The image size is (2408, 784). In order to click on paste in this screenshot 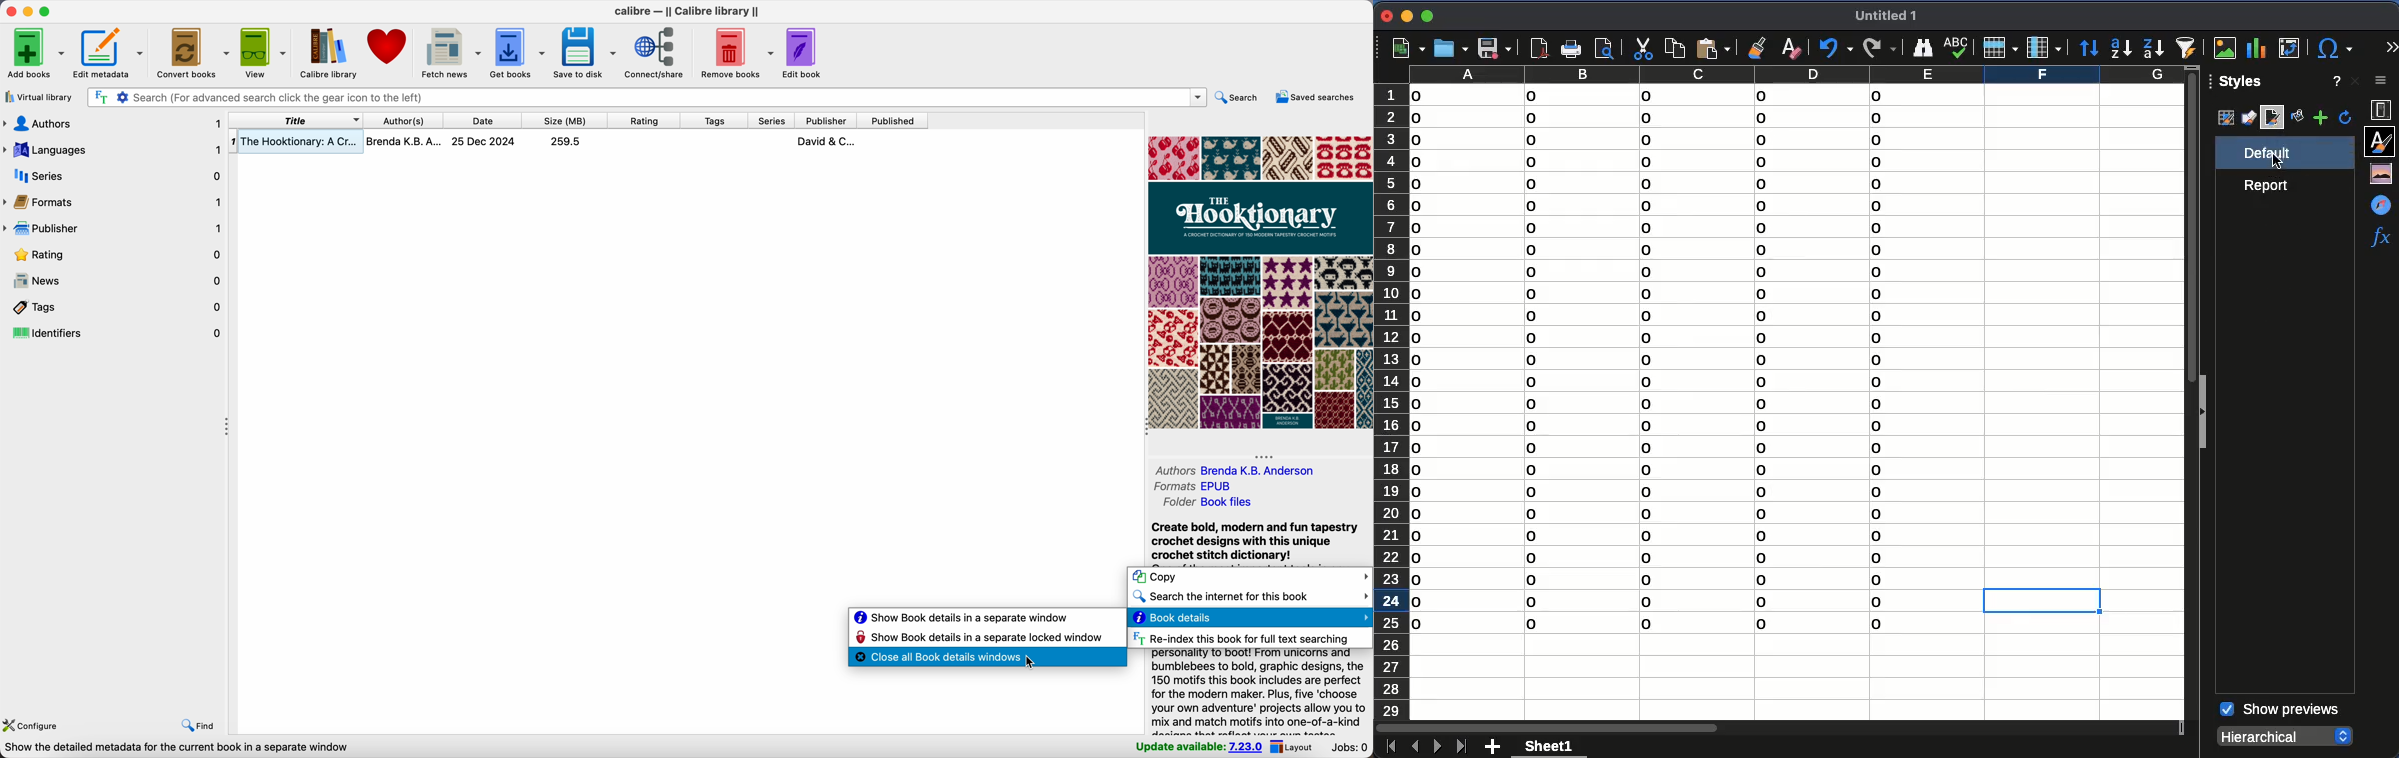, I will do `click(1714, 47)`.